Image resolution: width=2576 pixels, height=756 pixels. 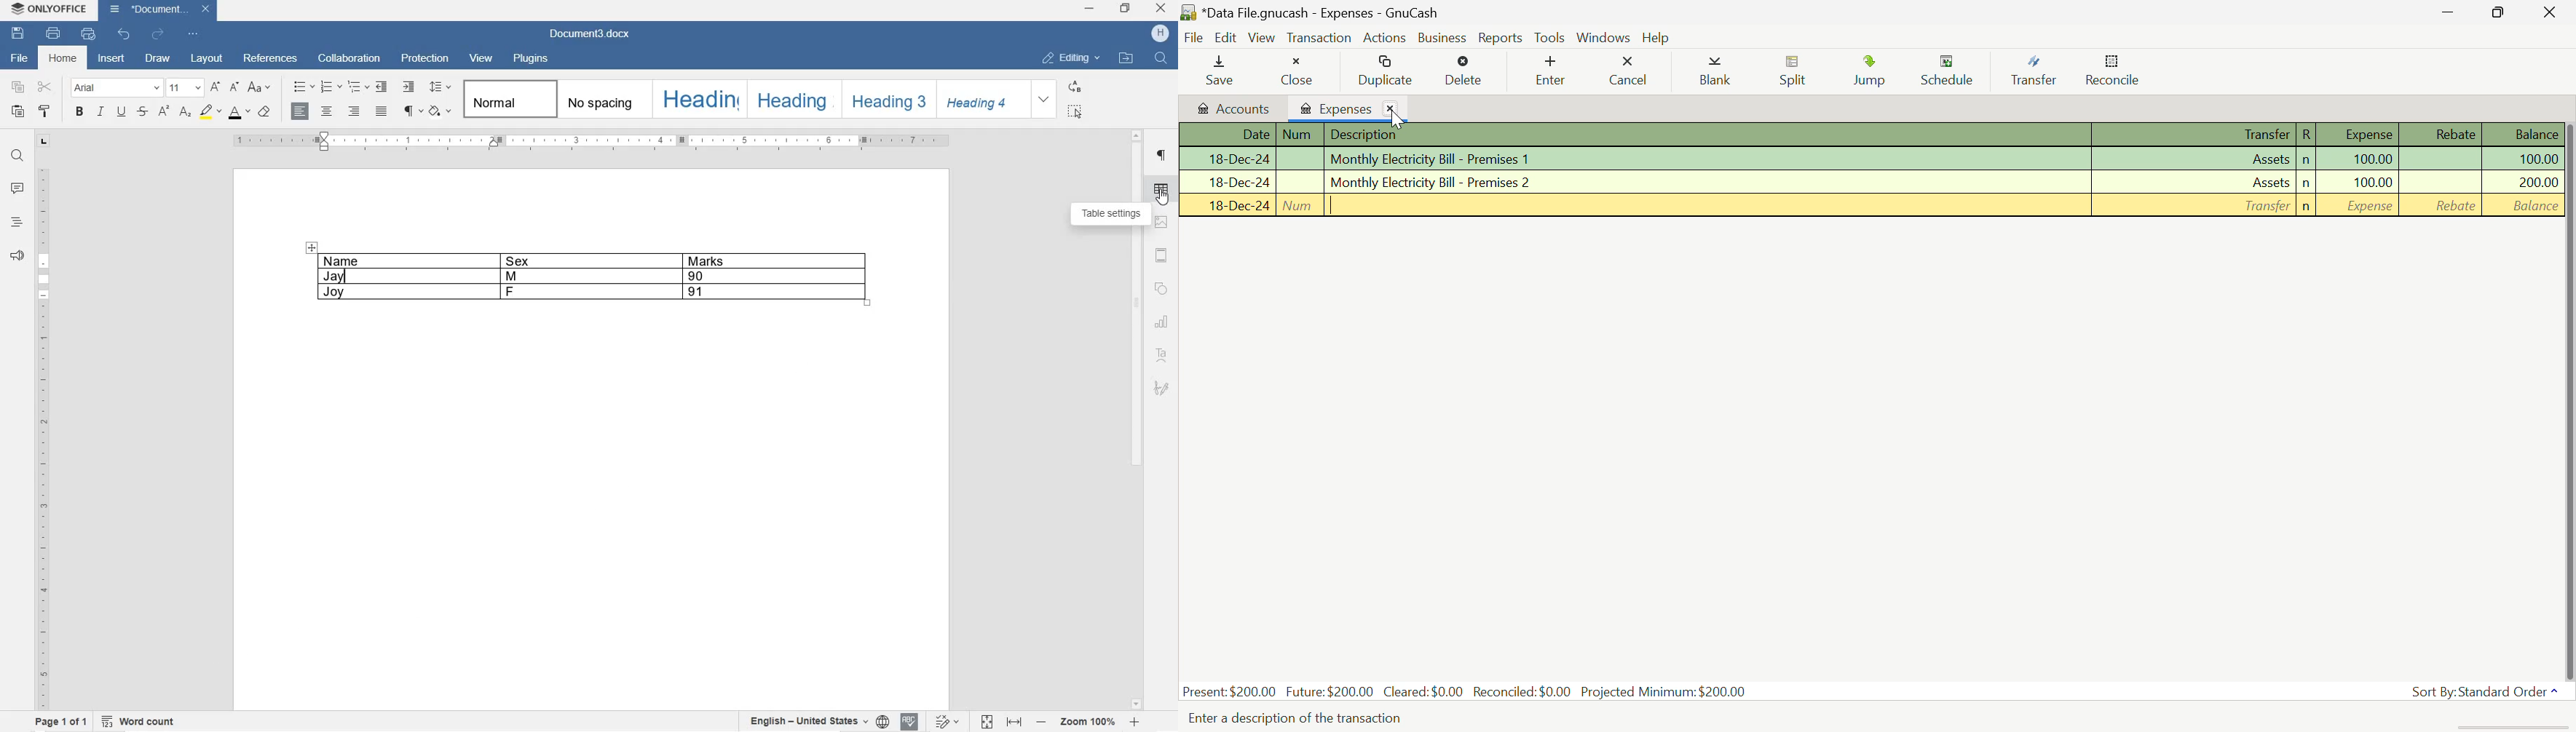 I want to click on ALIGN CENTER, so click(x=327, y=111).